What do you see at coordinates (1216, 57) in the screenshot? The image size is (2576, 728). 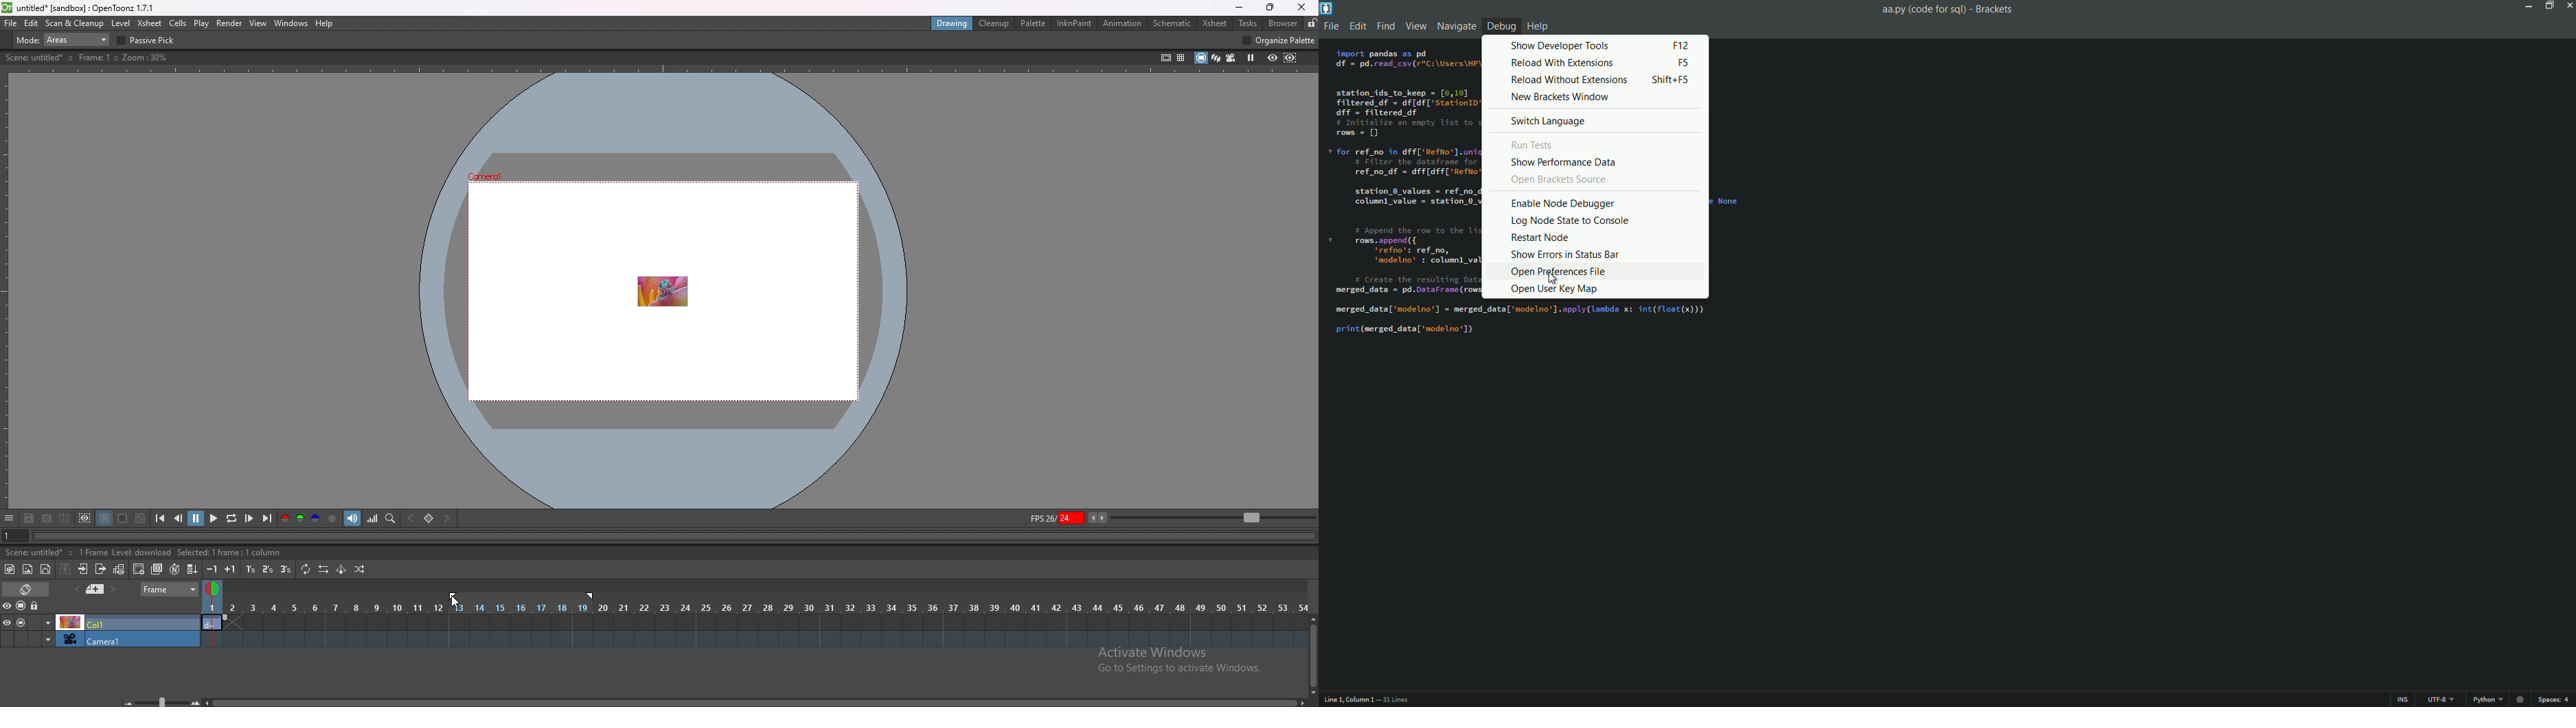 I see `3d` at bounding box center [1216, 57].